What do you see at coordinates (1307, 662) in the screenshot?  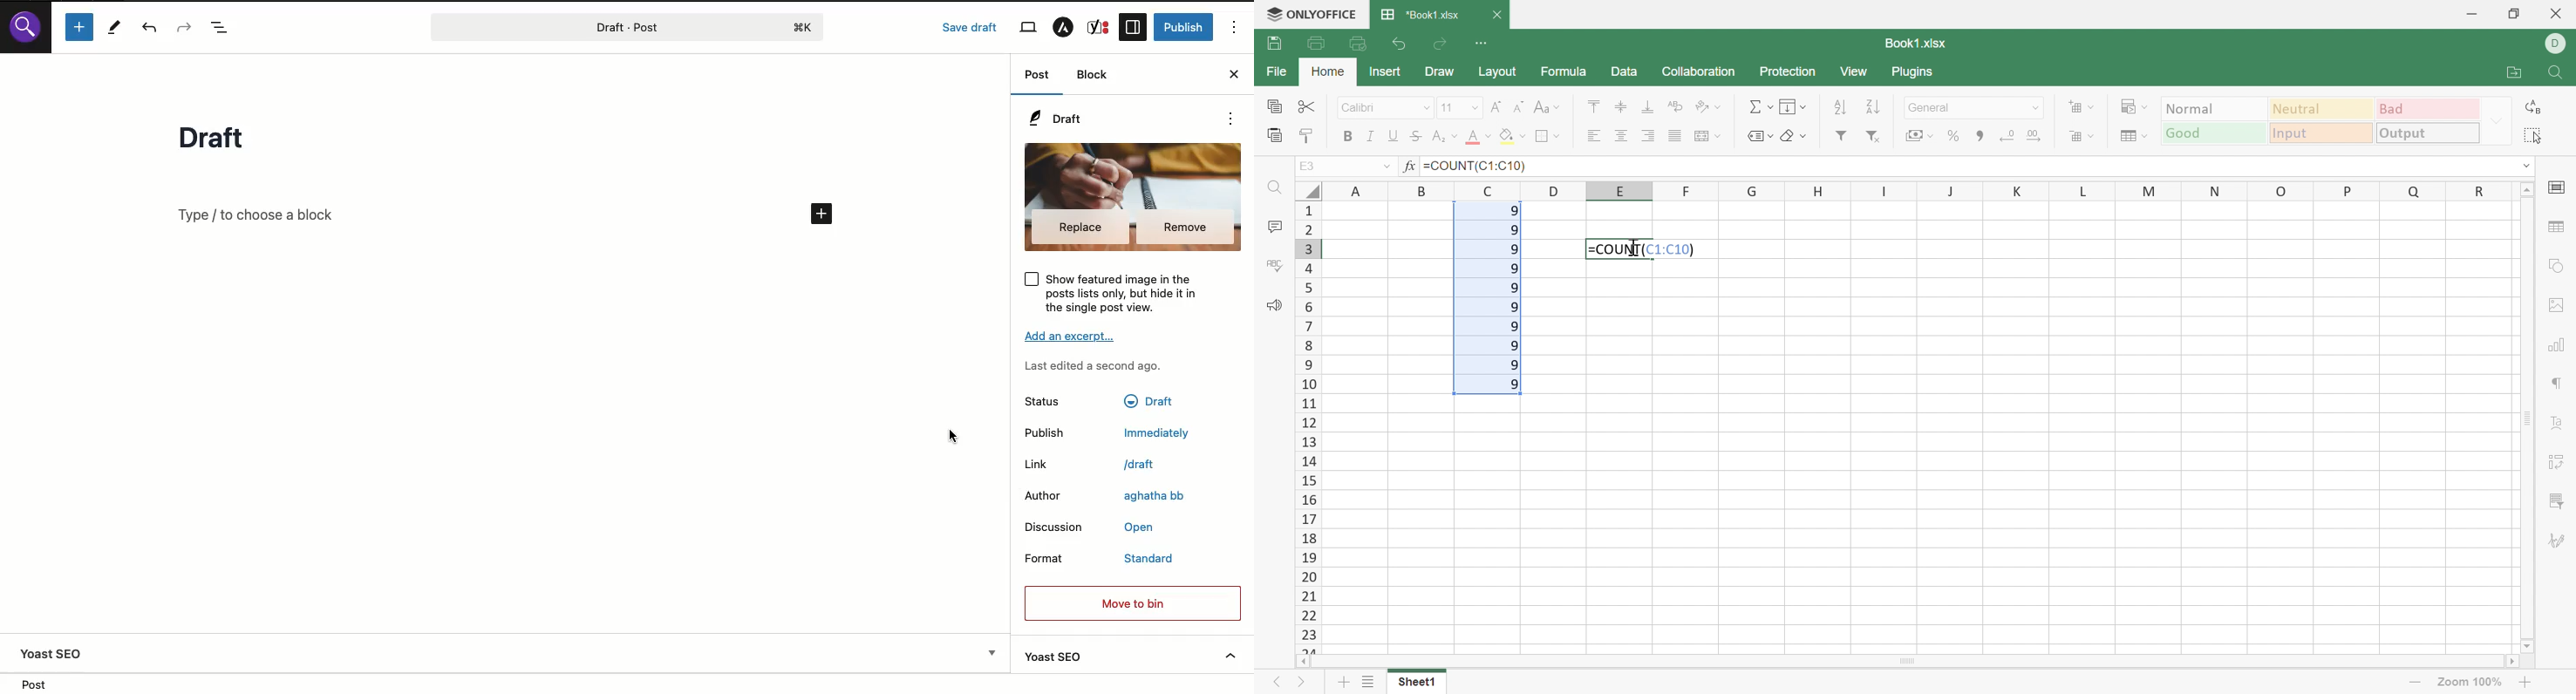 I see `Scroll Left` at bounding box center [1307, 662].